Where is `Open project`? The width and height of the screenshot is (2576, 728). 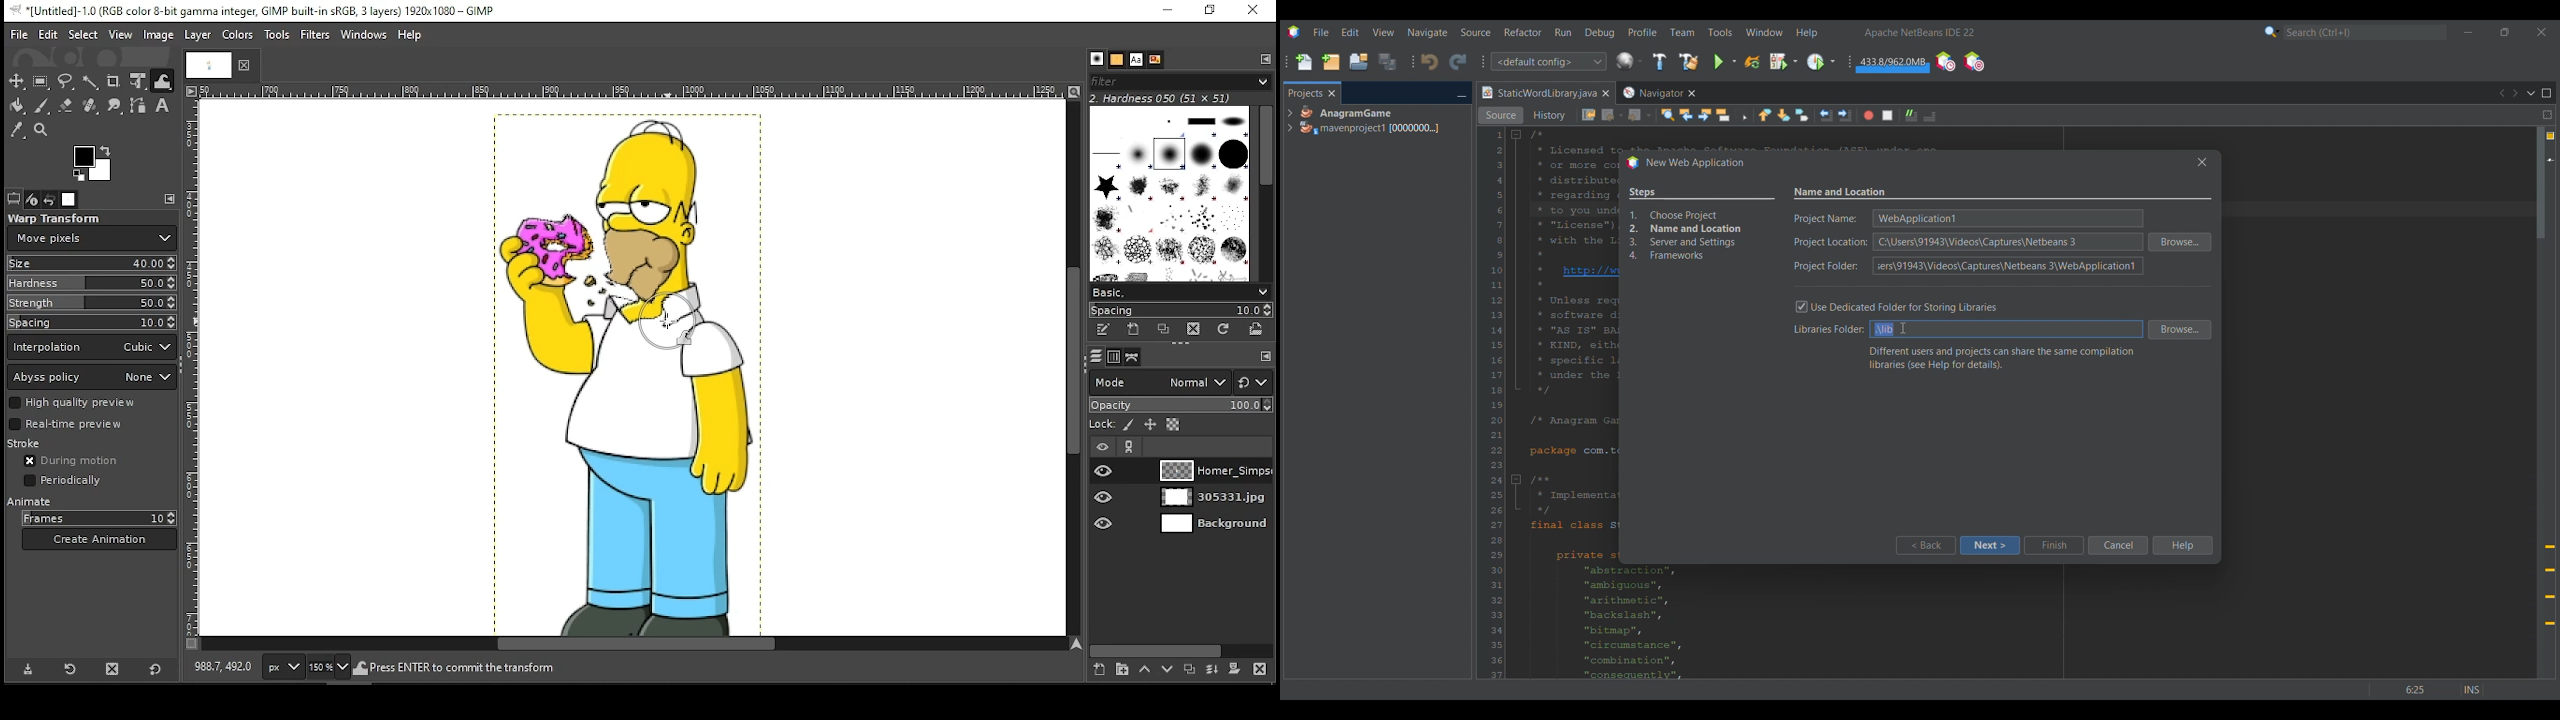 Open project is located at coordinates (1359, 61).